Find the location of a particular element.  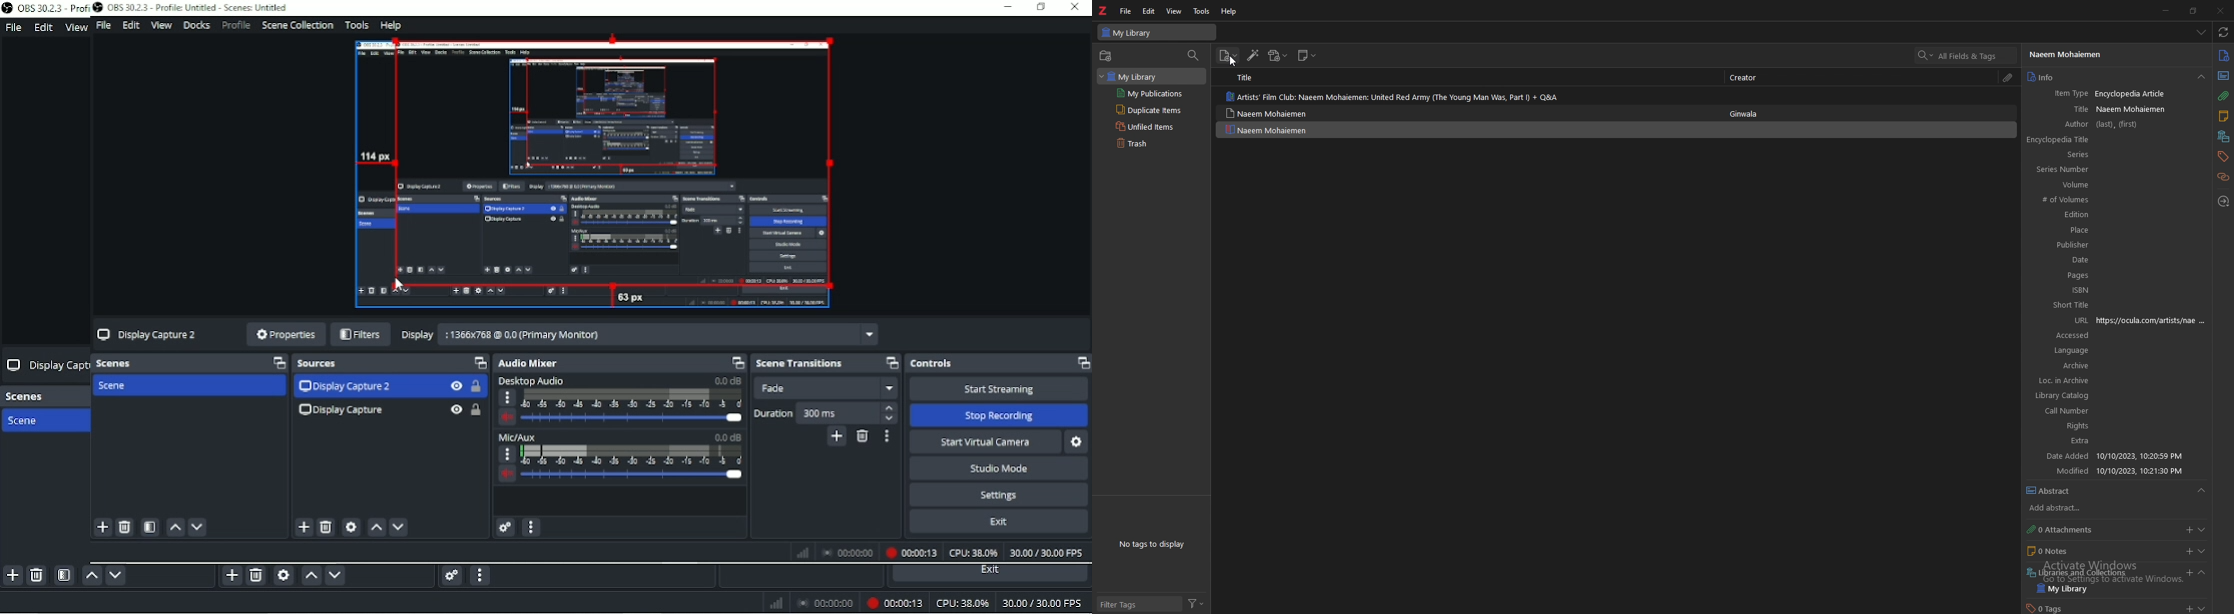

place is located at coordinates (2059, 230).